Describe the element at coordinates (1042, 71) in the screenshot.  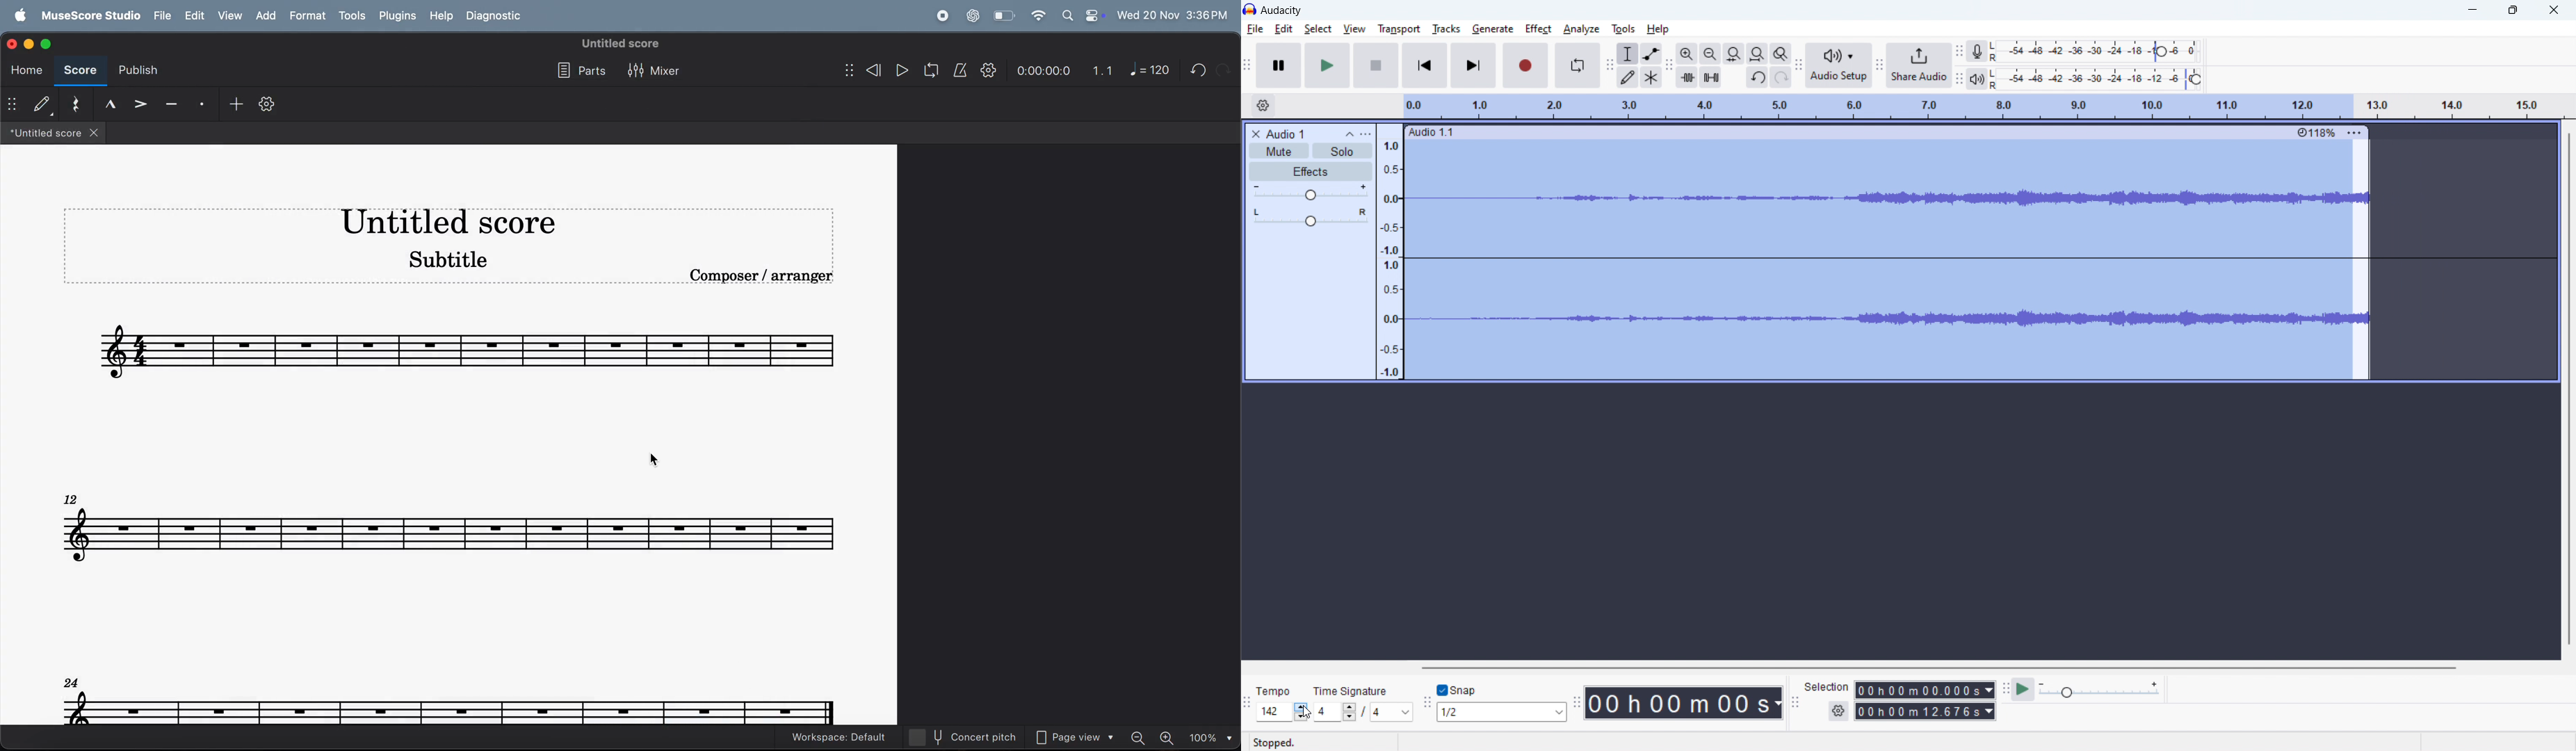
I see `time frame` at that location.